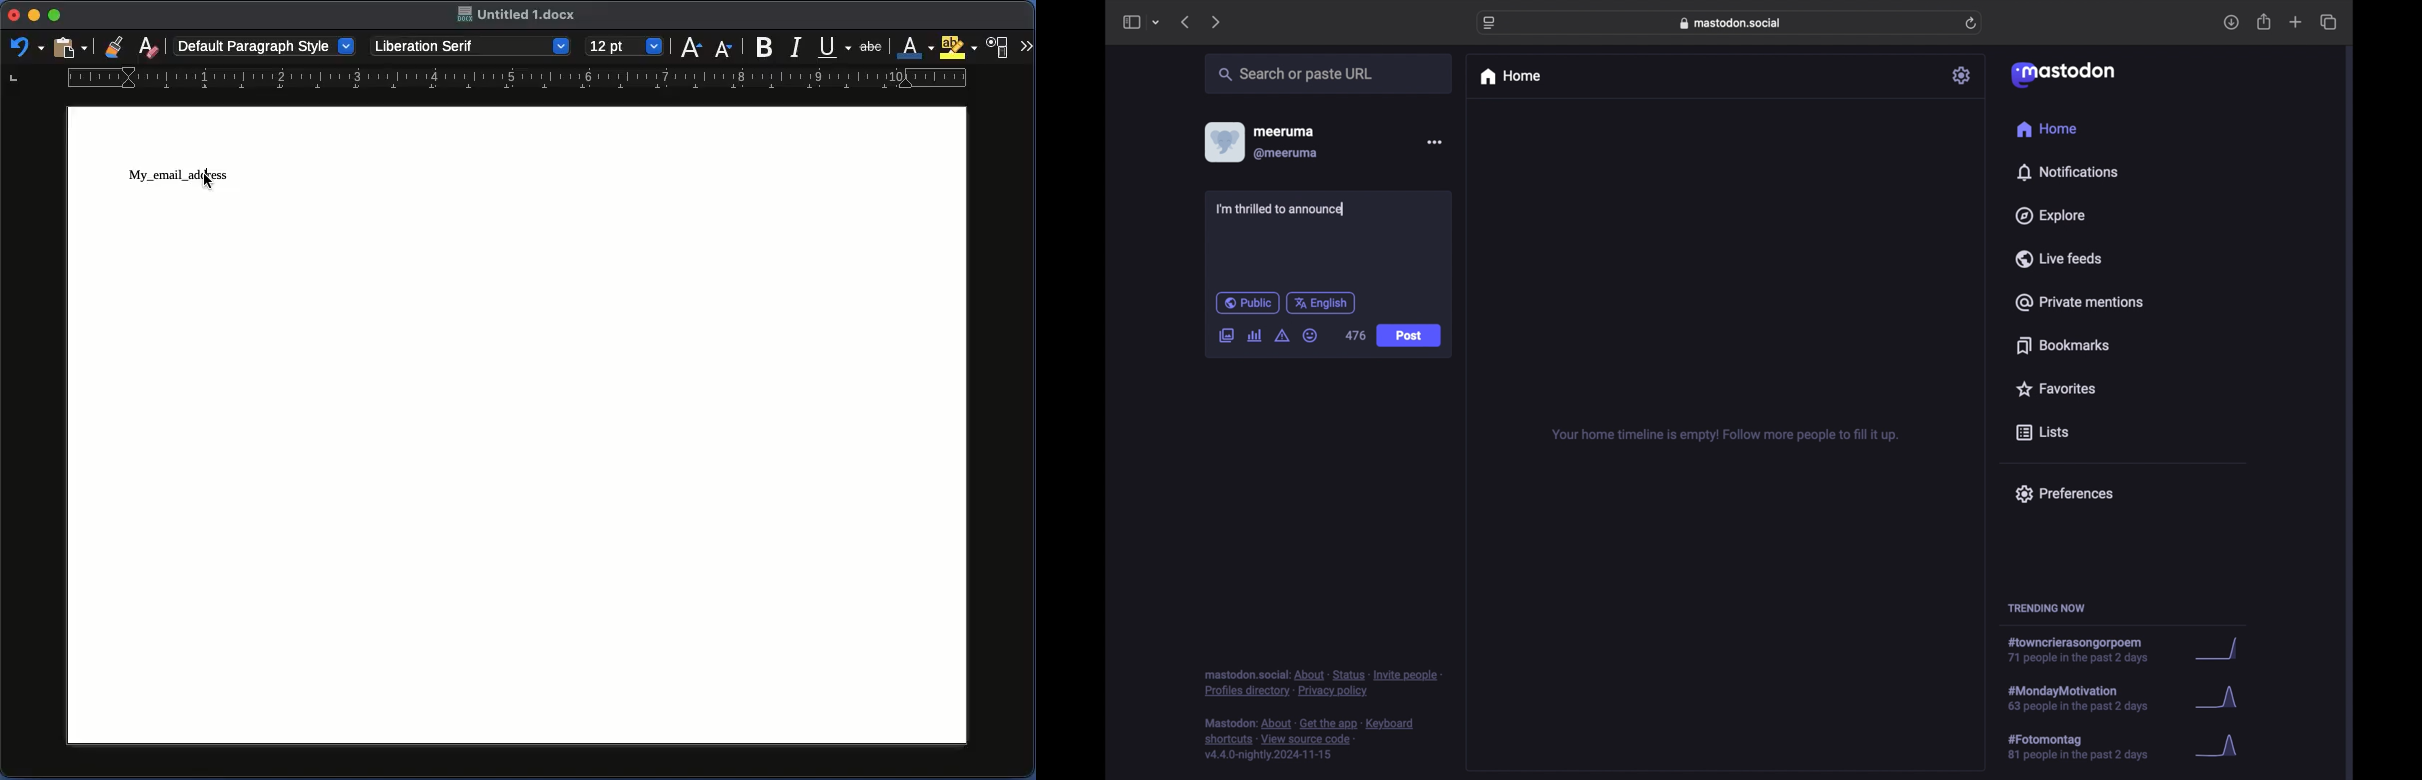 The height and width of the screenshot is (784, 2436). What do you see at coordinates (2064, 75) in the screenshot?
I see `mastodon` at bounding box center [2064, 75].